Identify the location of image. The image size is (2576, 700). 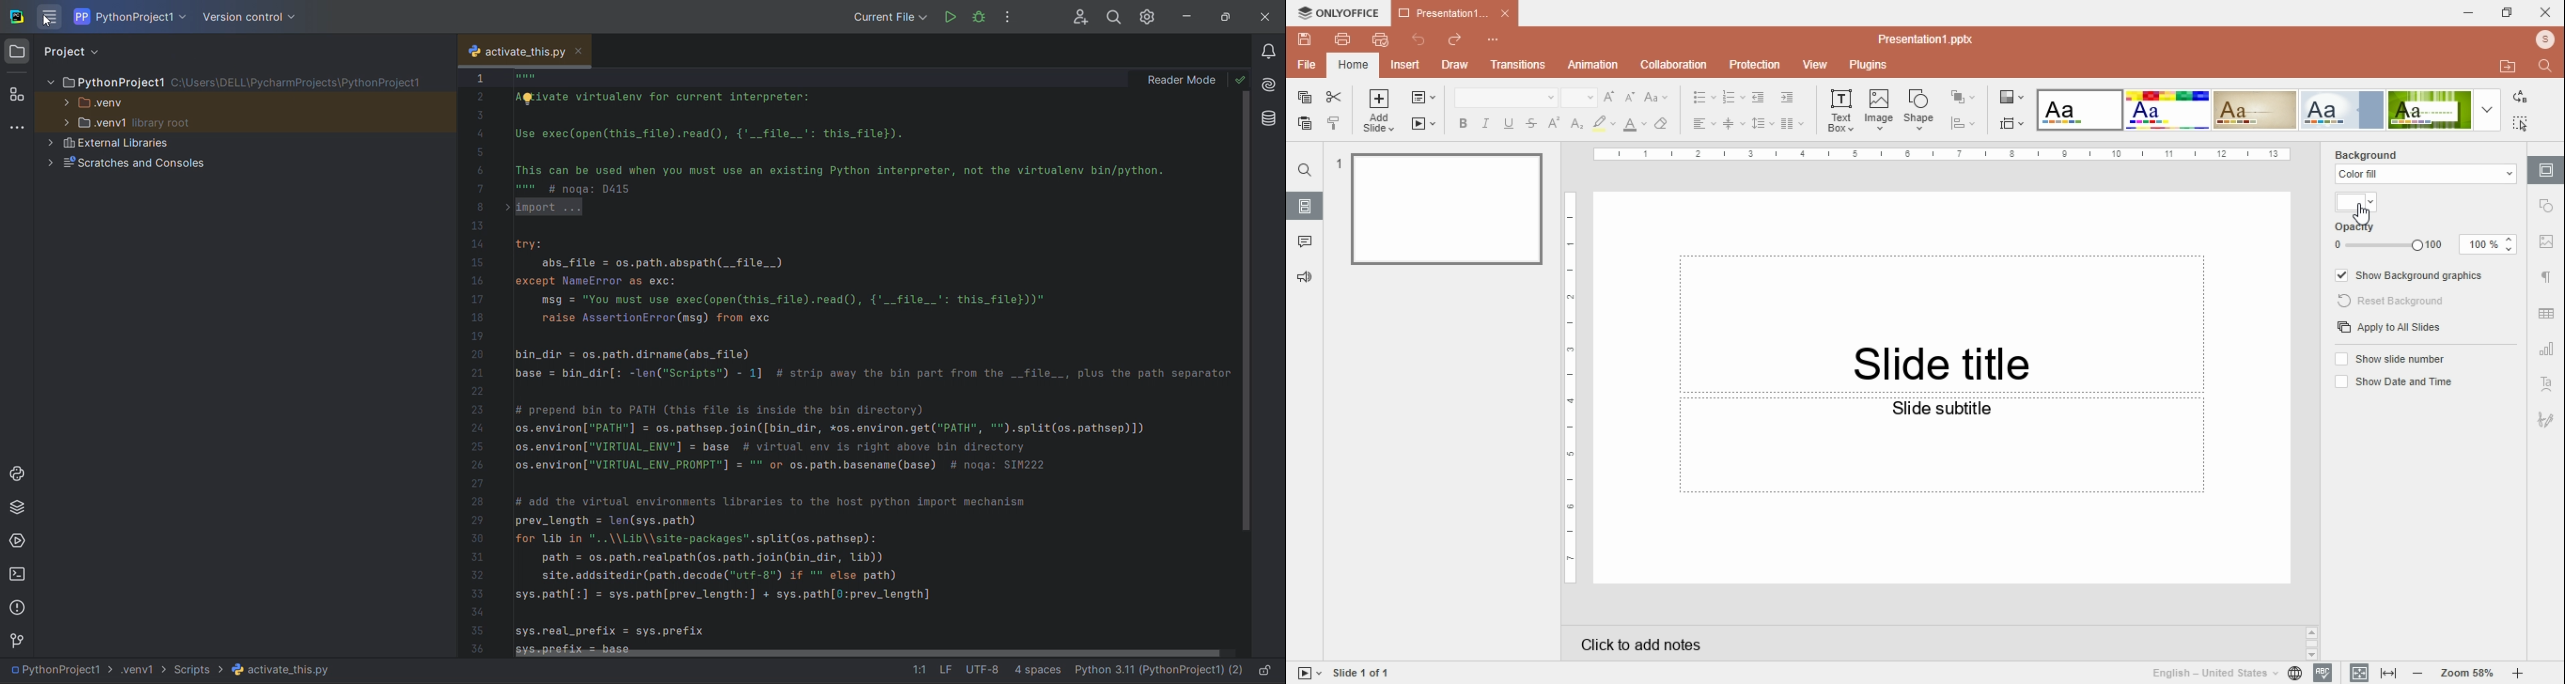
(1879, 110).